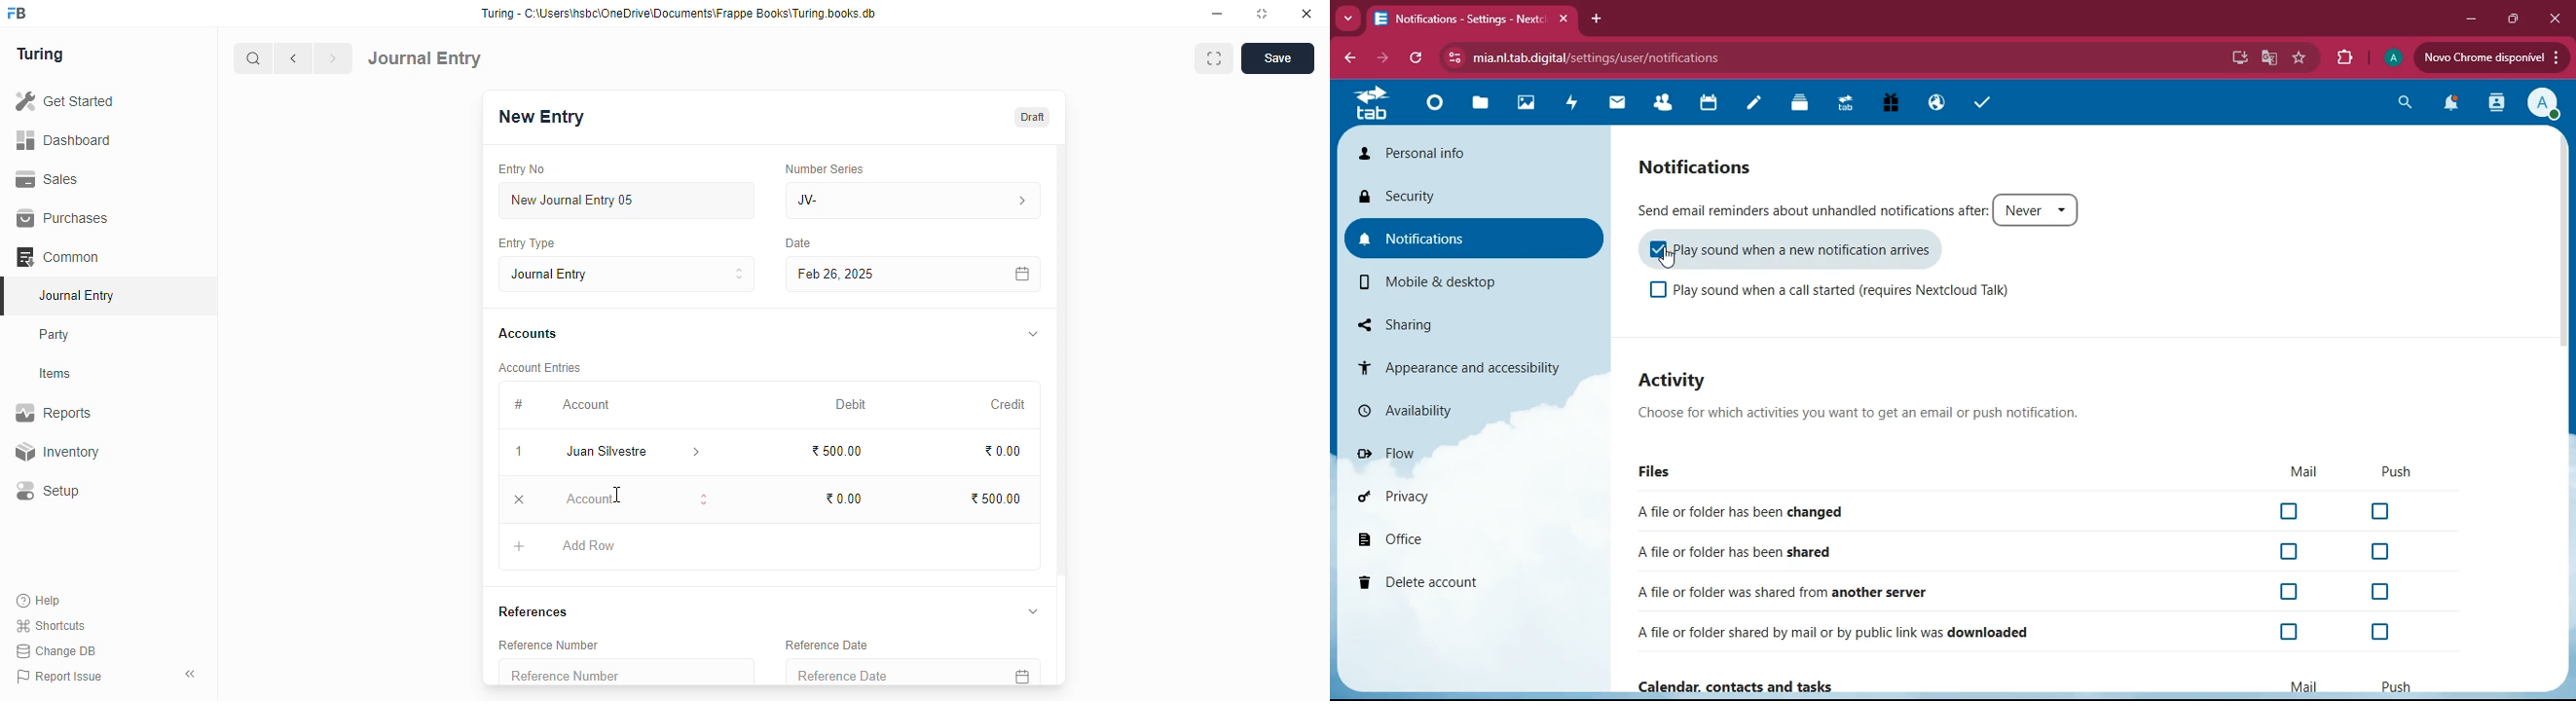 Image resolution: width=2576 pixels, height=728 pixels. What do you see at coordinates (40, 600) in the screenshot?
I see `help` at bounding box center [40, 600].